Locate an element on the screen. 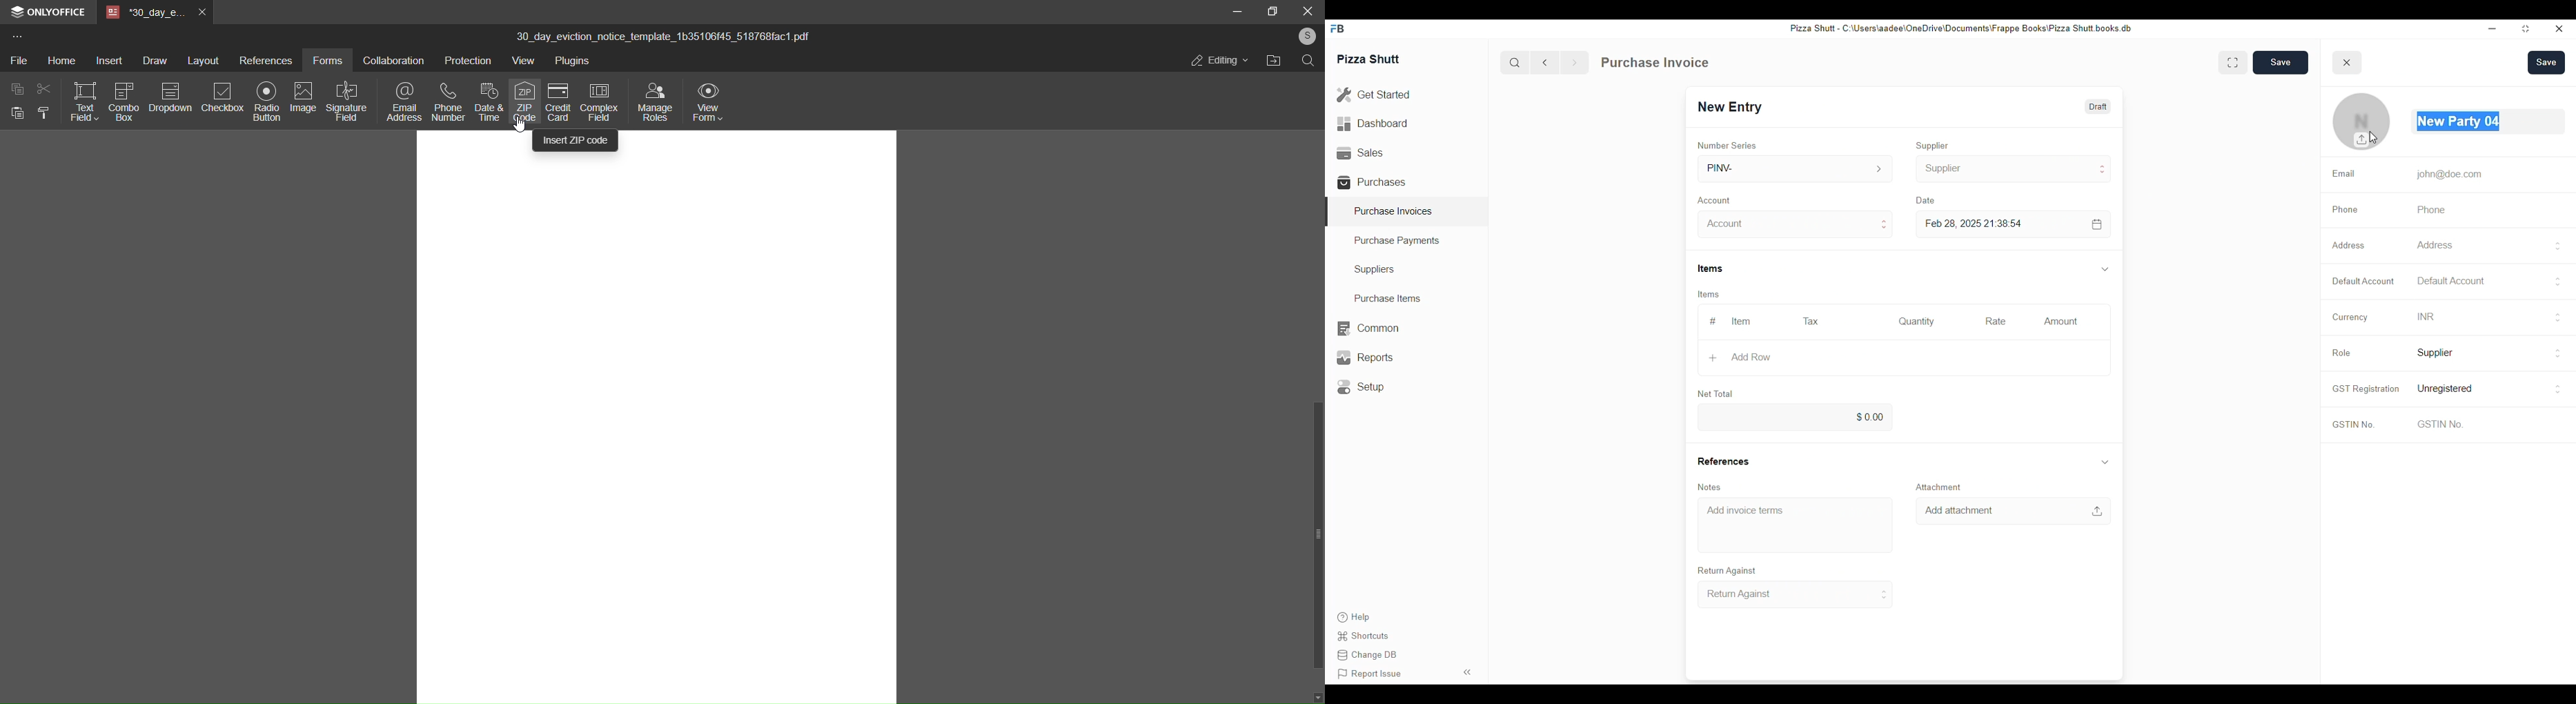 Image resolution: width=2576 pixels, height=728 pixels. image is located at coordinates (301, 97).